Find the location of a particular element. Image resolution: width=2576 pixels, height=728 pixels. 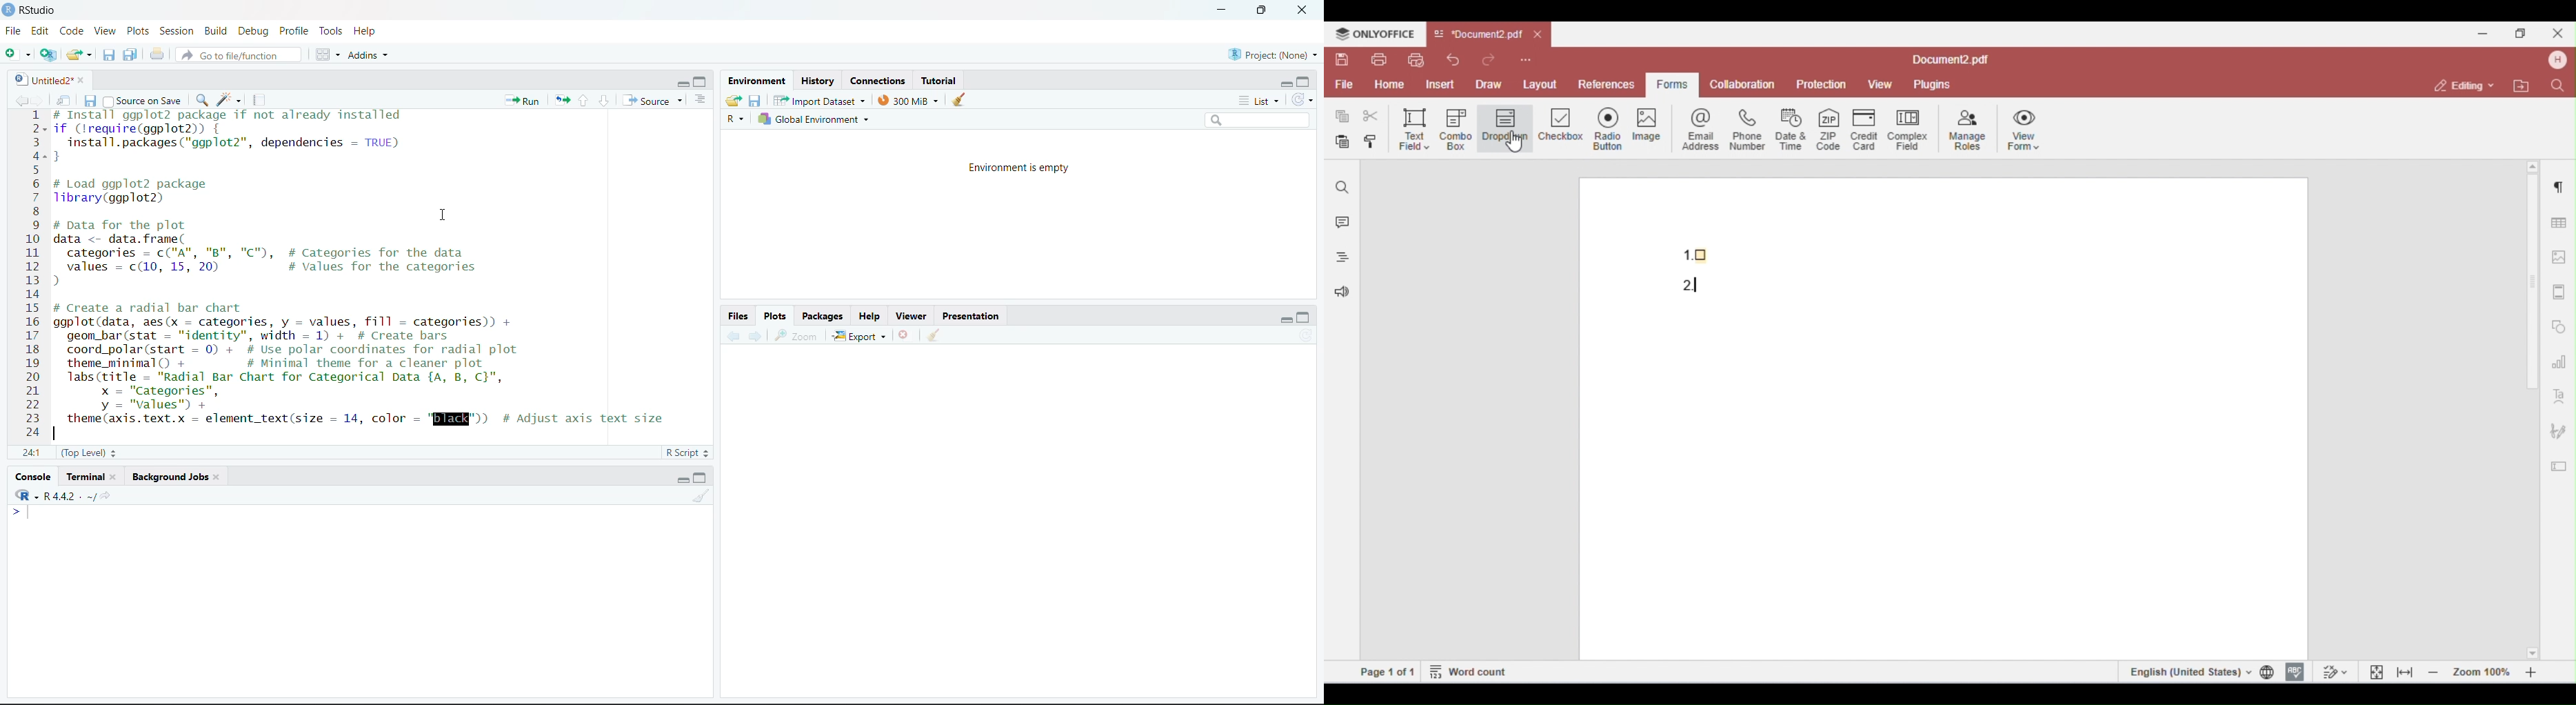

Presentation is located at coordinates (974, 317).